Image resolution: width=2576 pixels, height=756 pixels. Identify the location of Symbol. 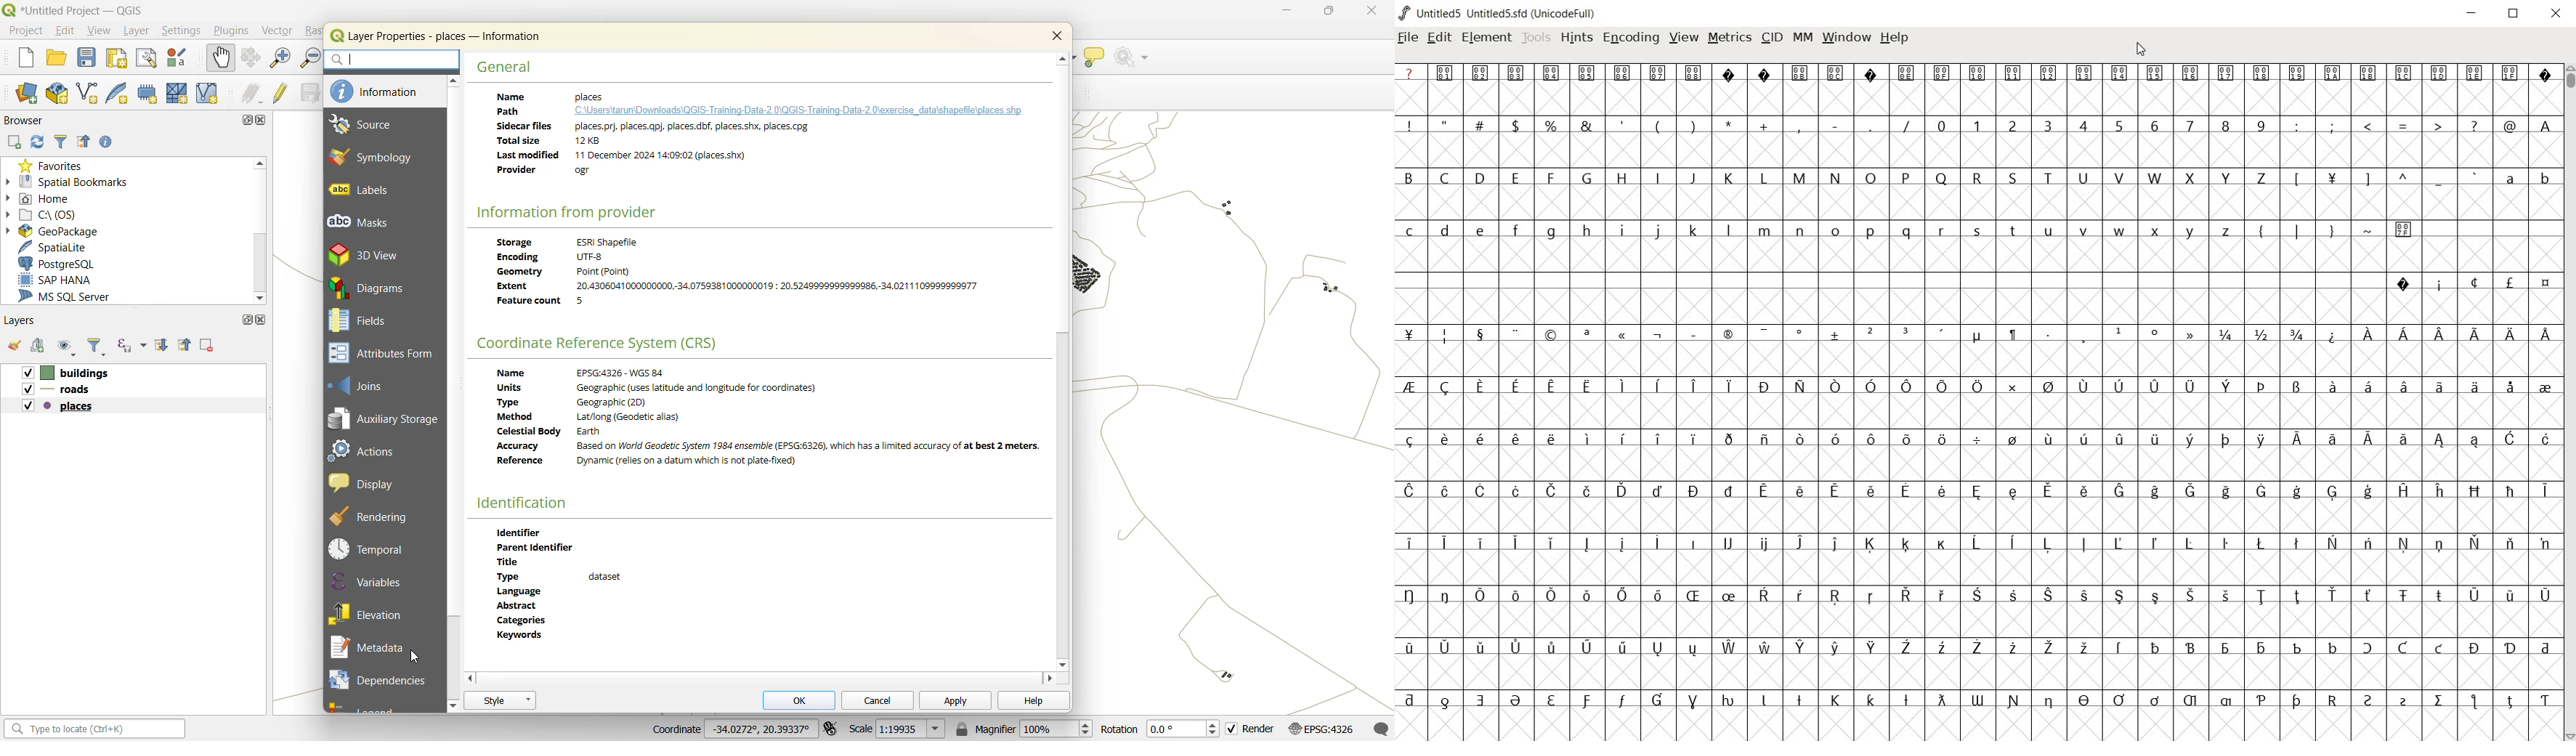
(1728, 438).